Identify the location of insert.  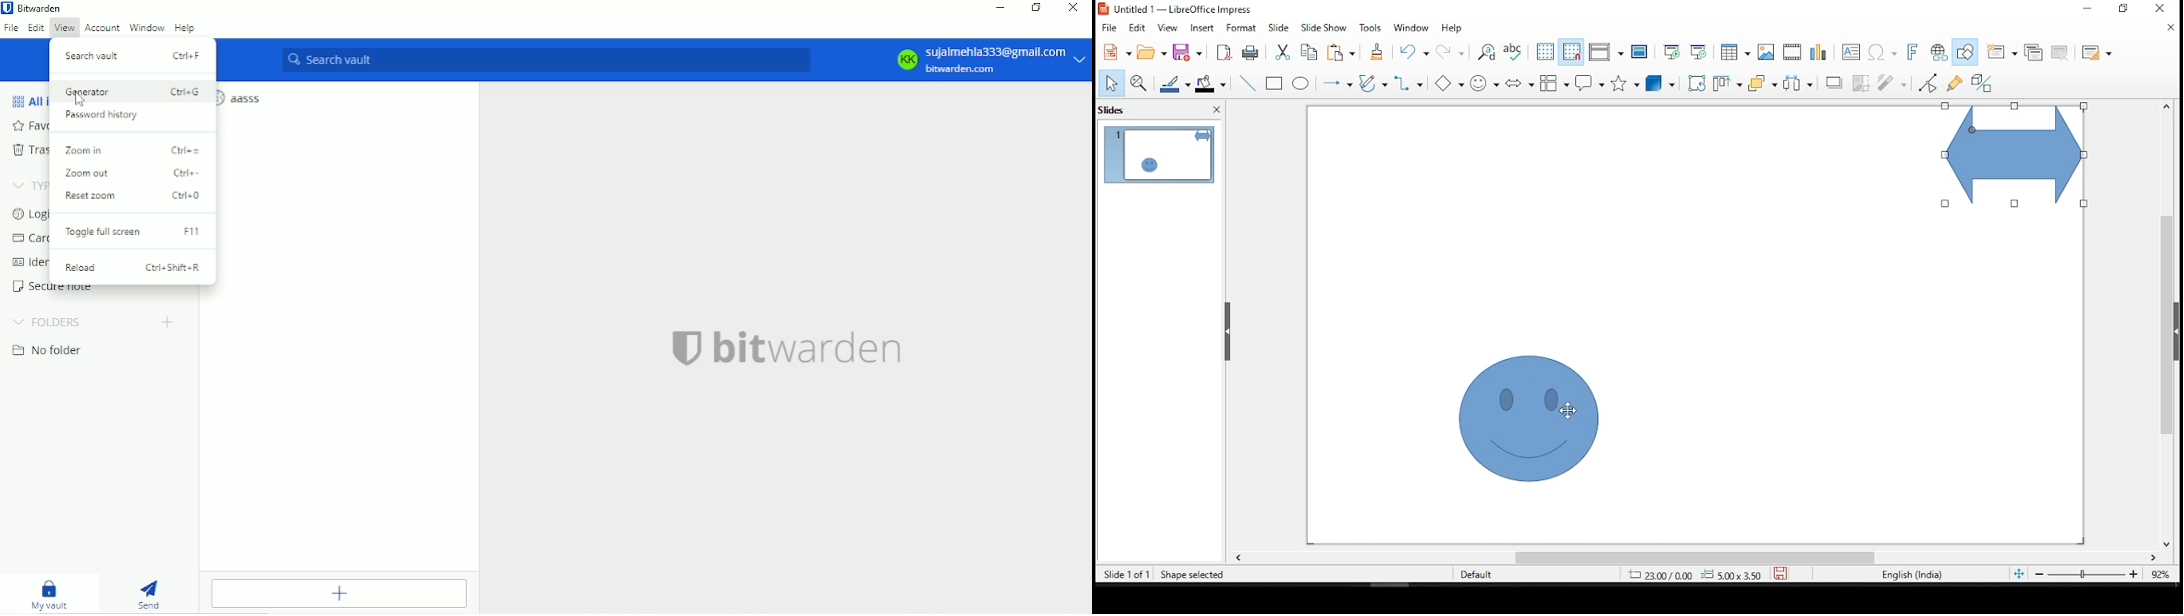
(1204, 28).